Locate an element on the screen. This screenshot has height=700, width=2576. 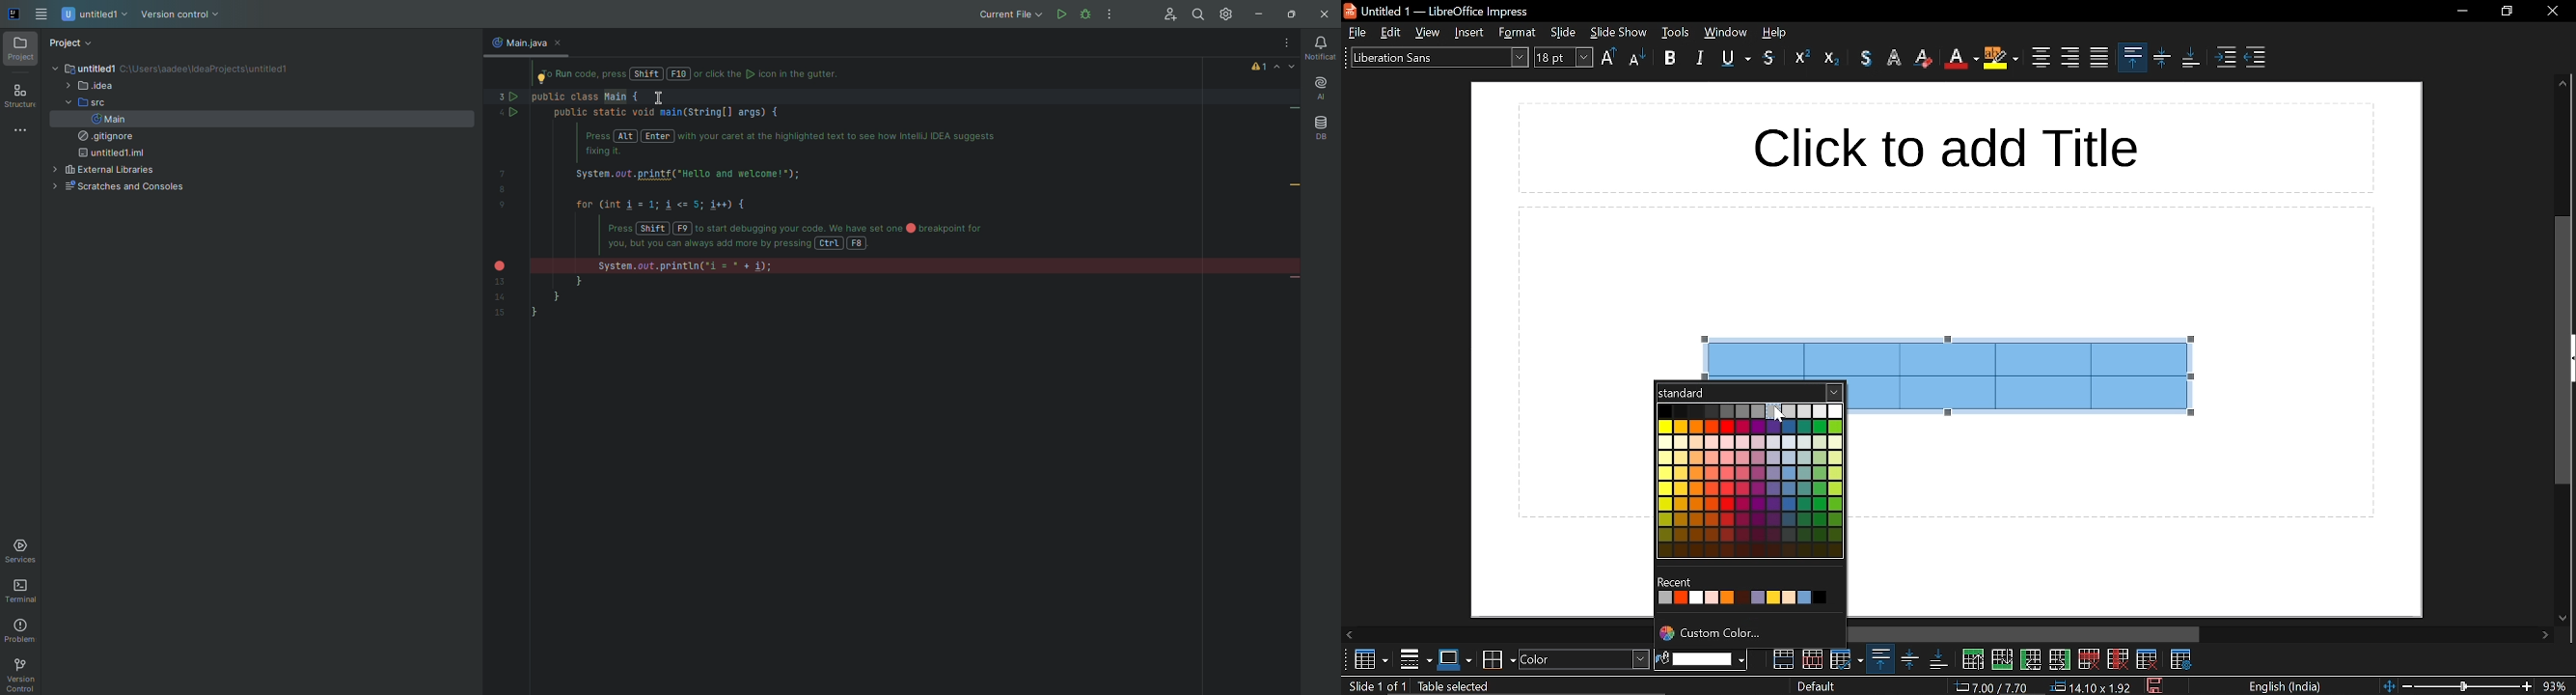
Find is located at coordinates (1197, 15).